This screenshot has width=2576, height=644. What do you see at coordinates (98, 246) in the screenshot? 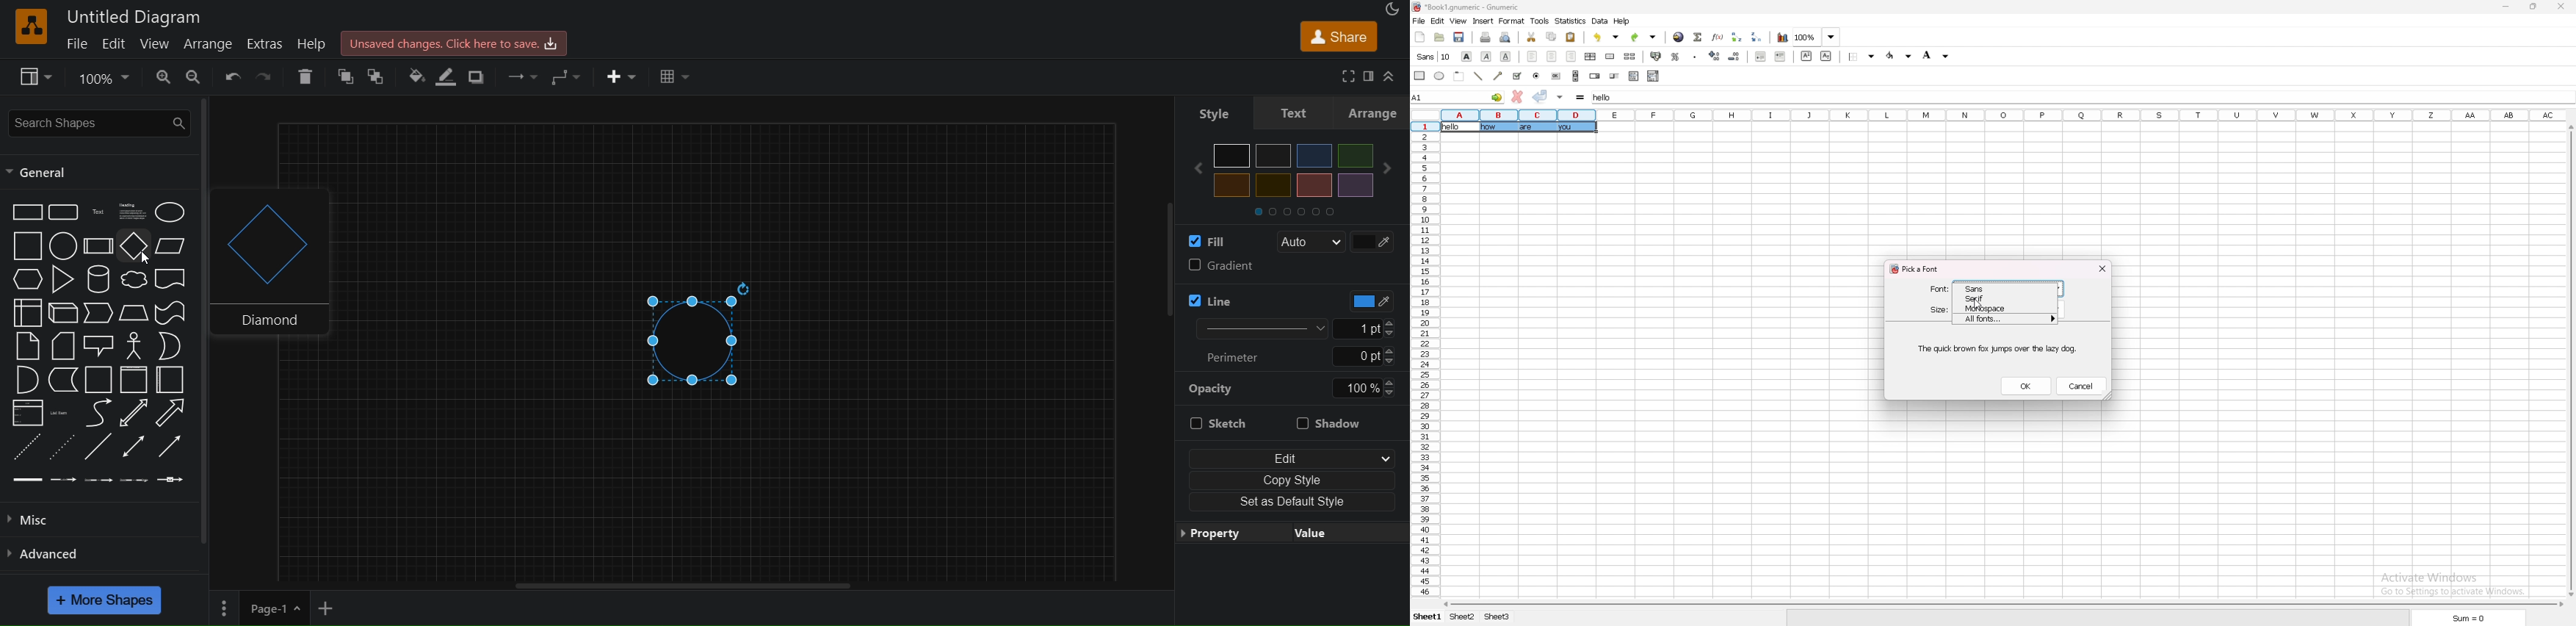
I see `process` at bounding box center [98, 246].